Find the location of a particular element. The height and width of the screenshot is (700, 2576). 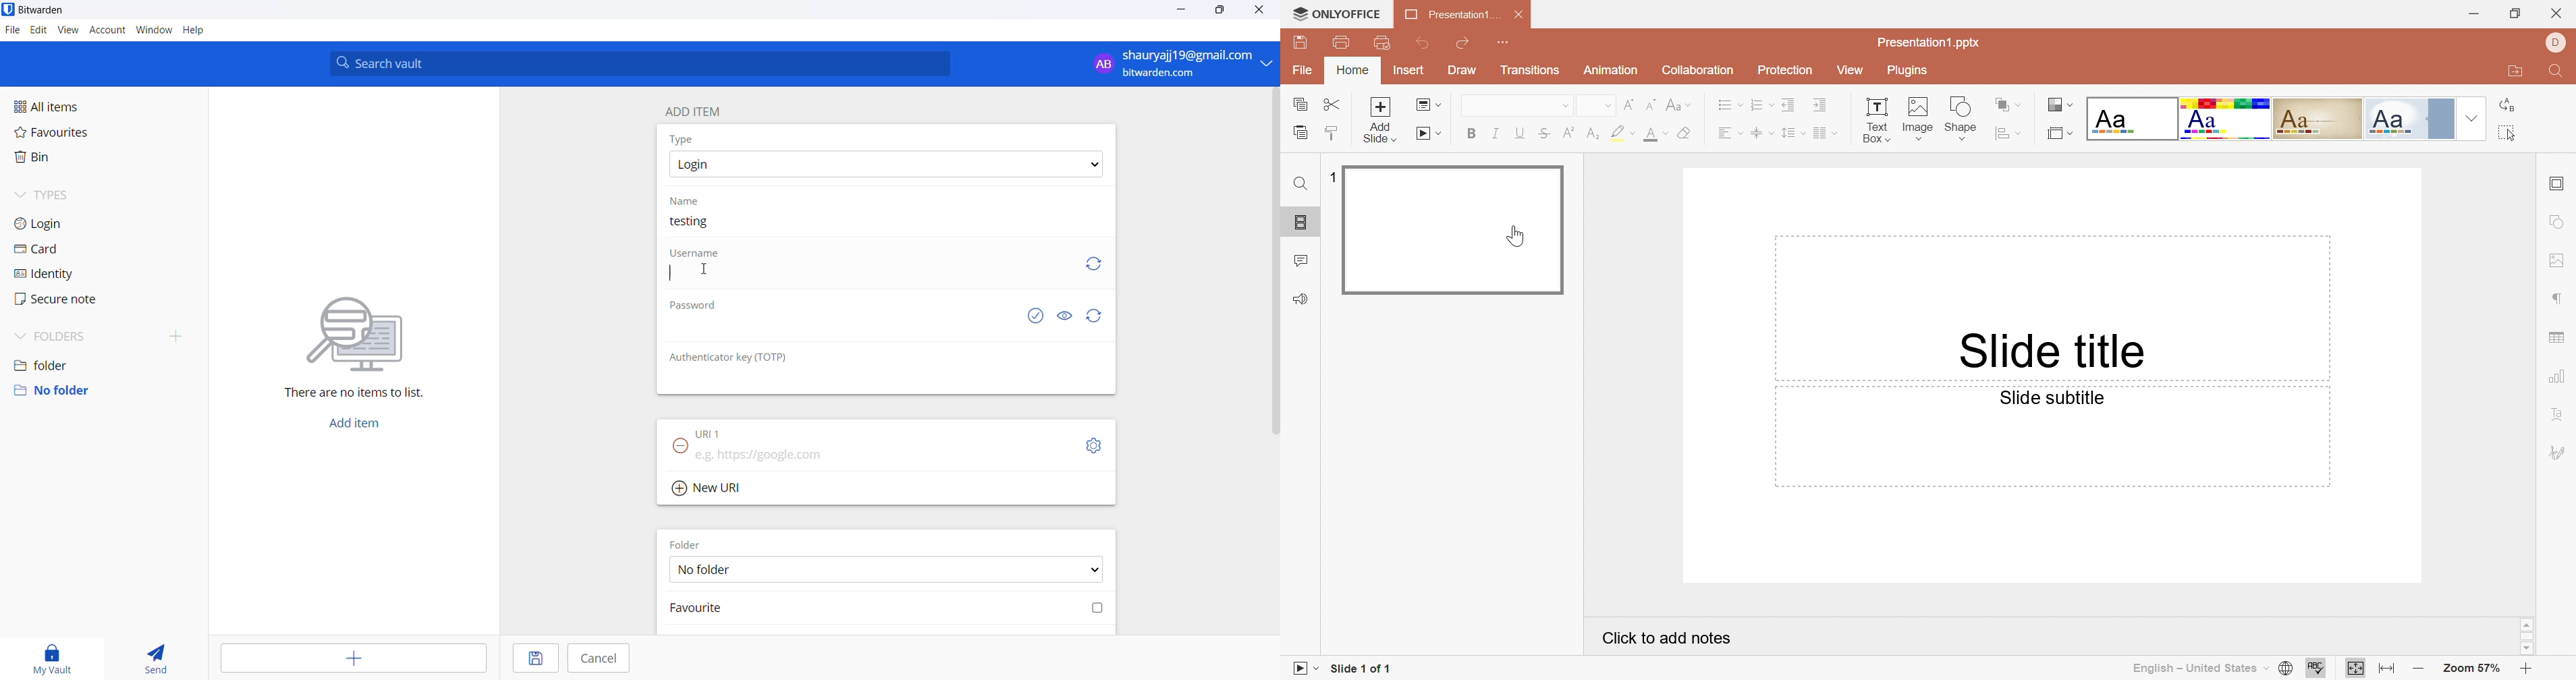

Select slide size is located at coordinates (2054, 133).